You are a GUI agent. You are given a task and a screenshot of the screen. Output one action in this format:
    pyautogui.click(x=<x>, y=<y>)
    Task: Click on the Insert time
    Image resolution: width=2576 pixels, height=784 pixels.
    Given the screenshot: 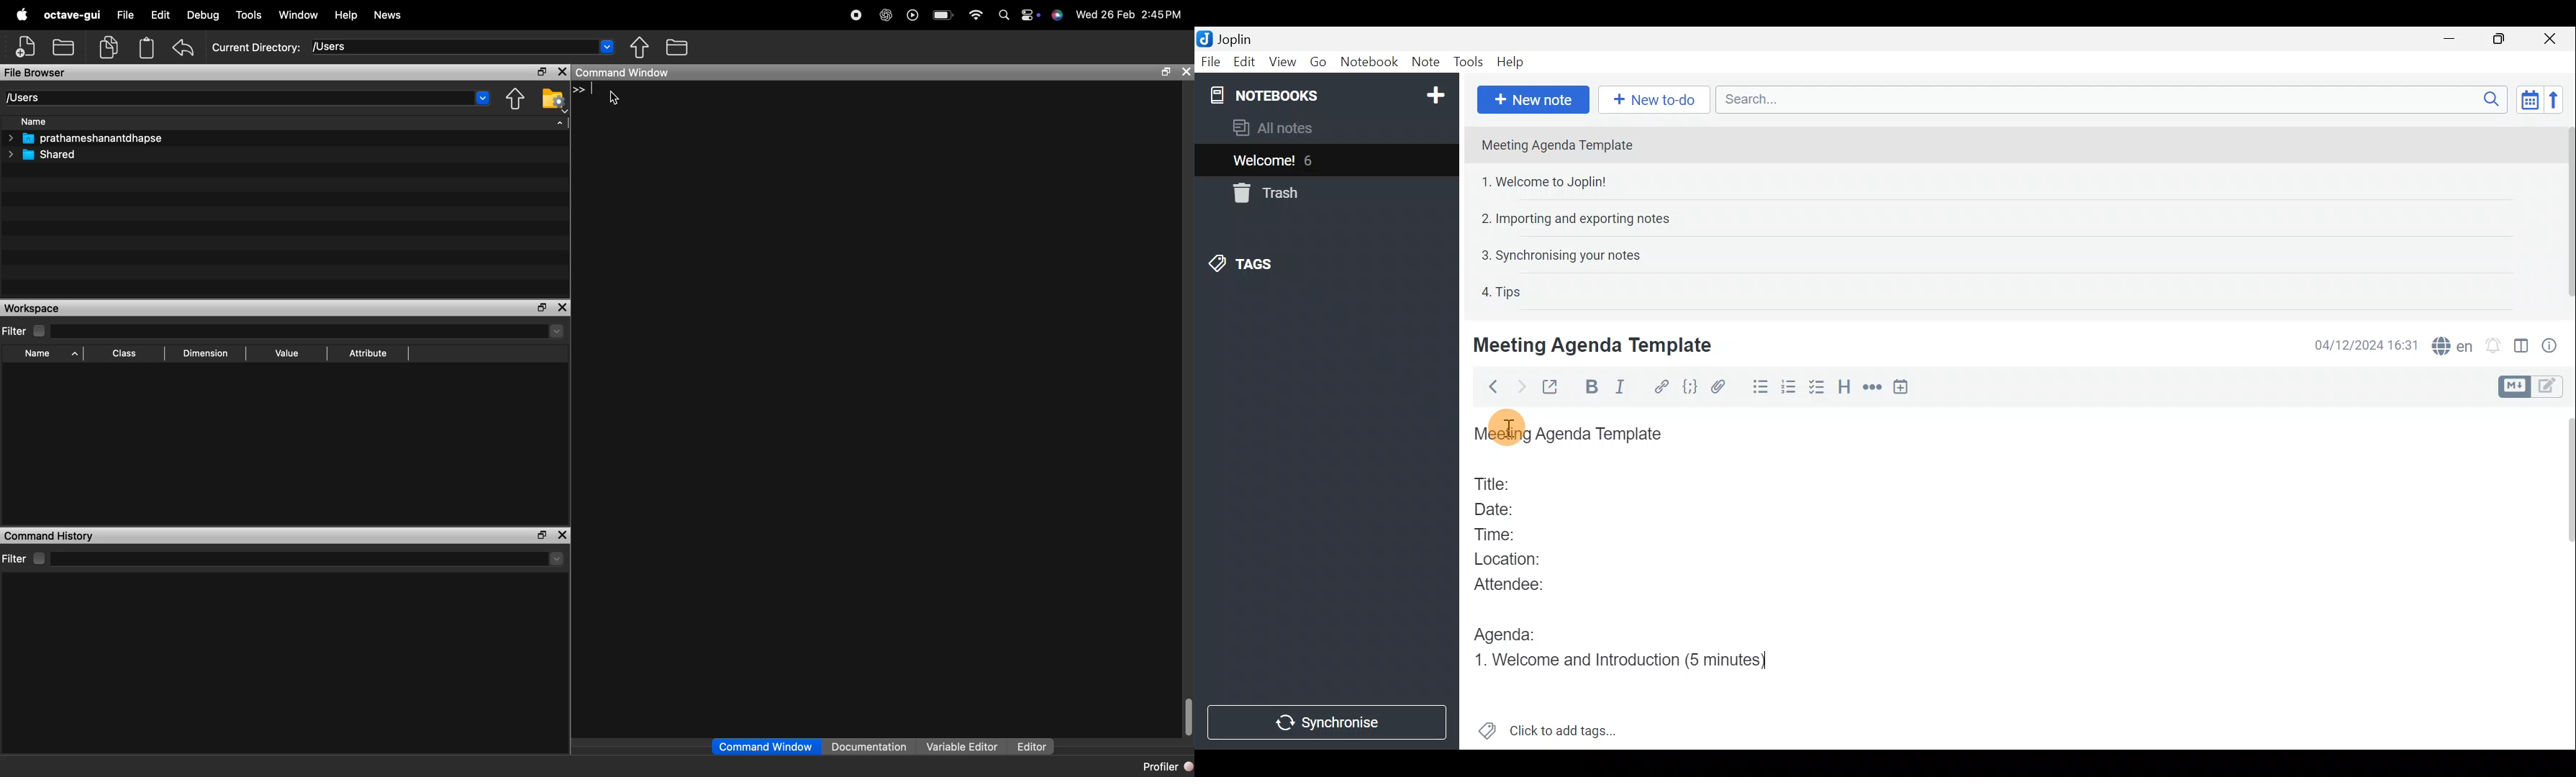 What is the action you would take?
    pyautogui.click(x=1904, y=389)
    